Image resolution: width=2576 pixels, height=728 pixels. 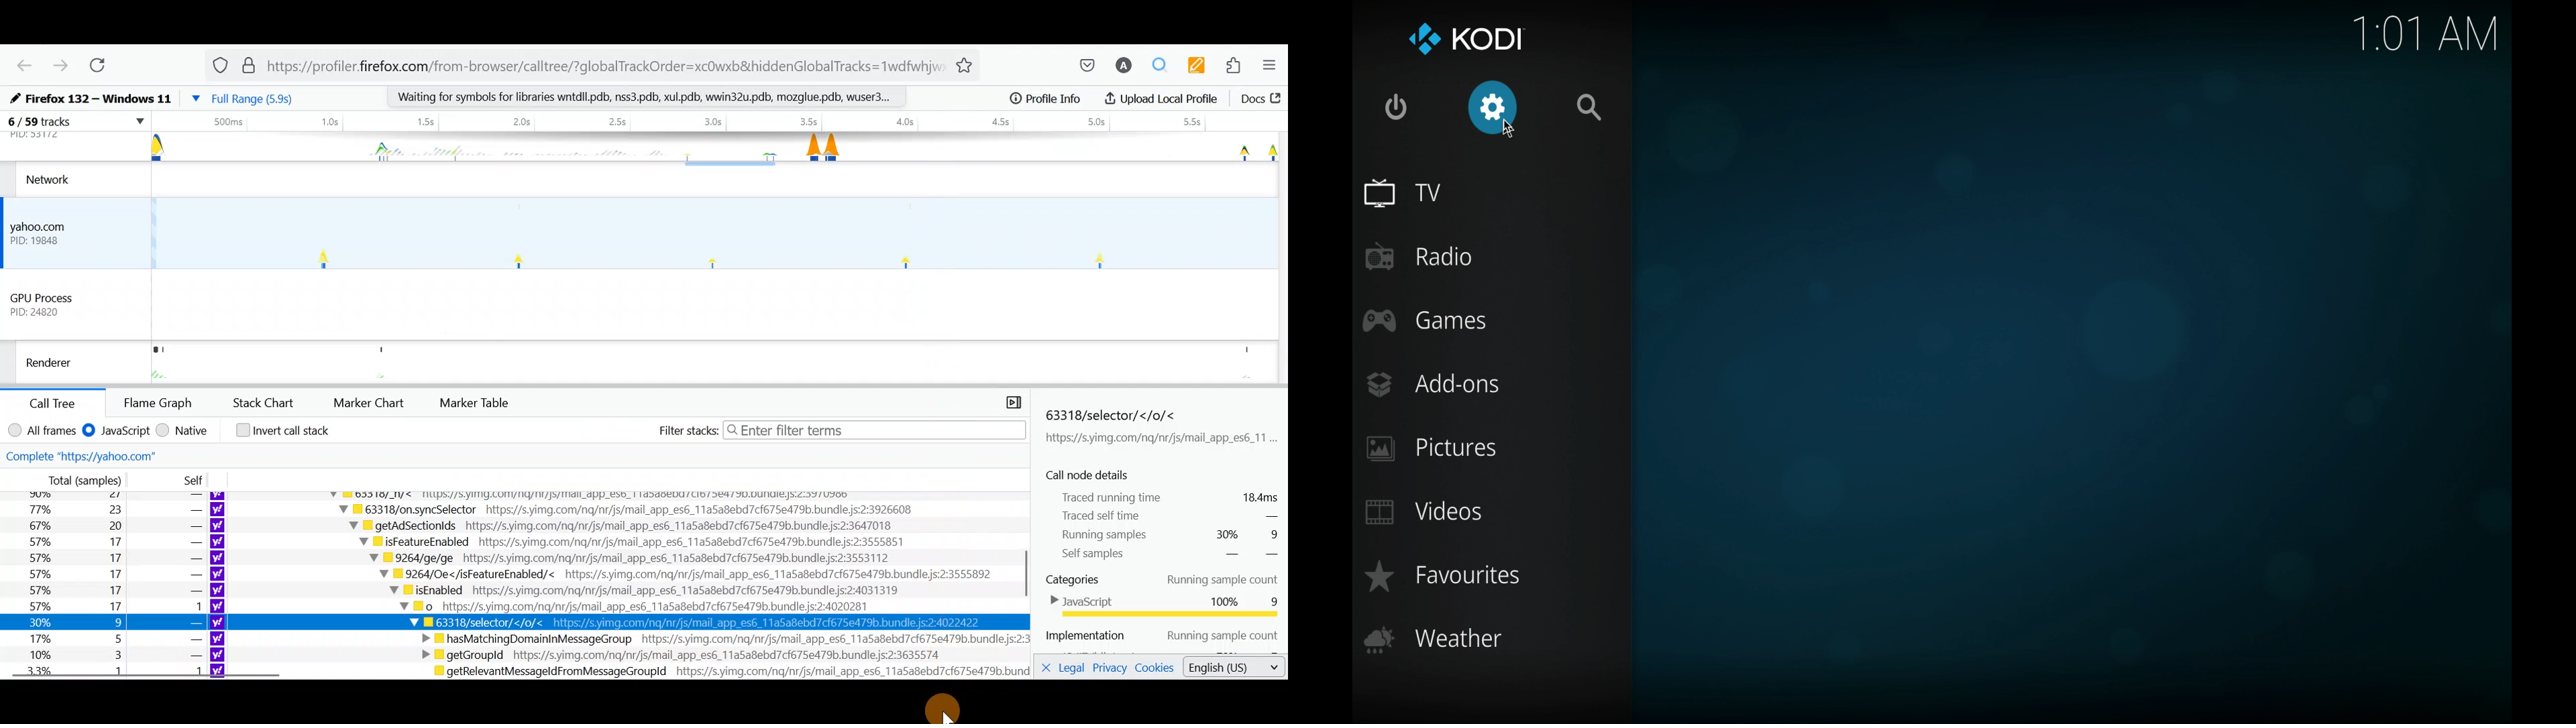 What do you see at coordinates (599, 63) in the screenshot?
I see `Search bar` at bounding box center [599, 63].